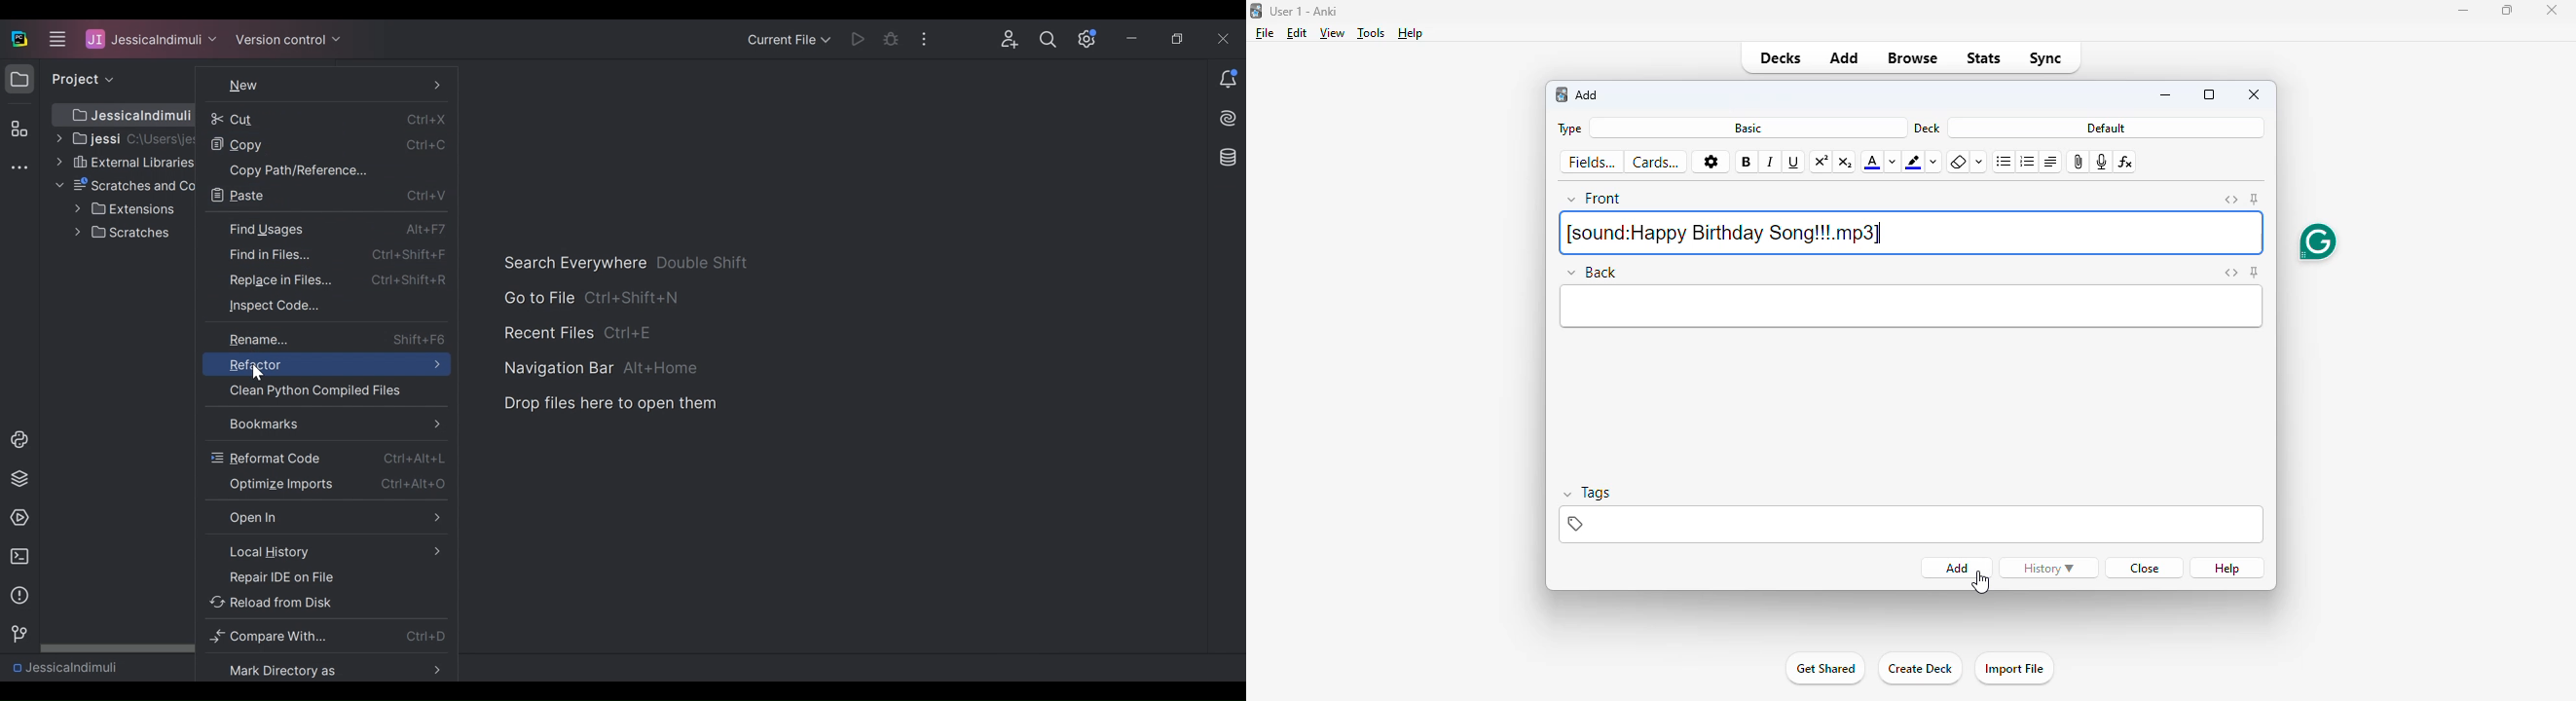 The width and height of the screenshot is (2576, 728). What do you see at coordinates (2209, 94) in the screenshot?
I see `maximize` at bounding box center [2209, 94].